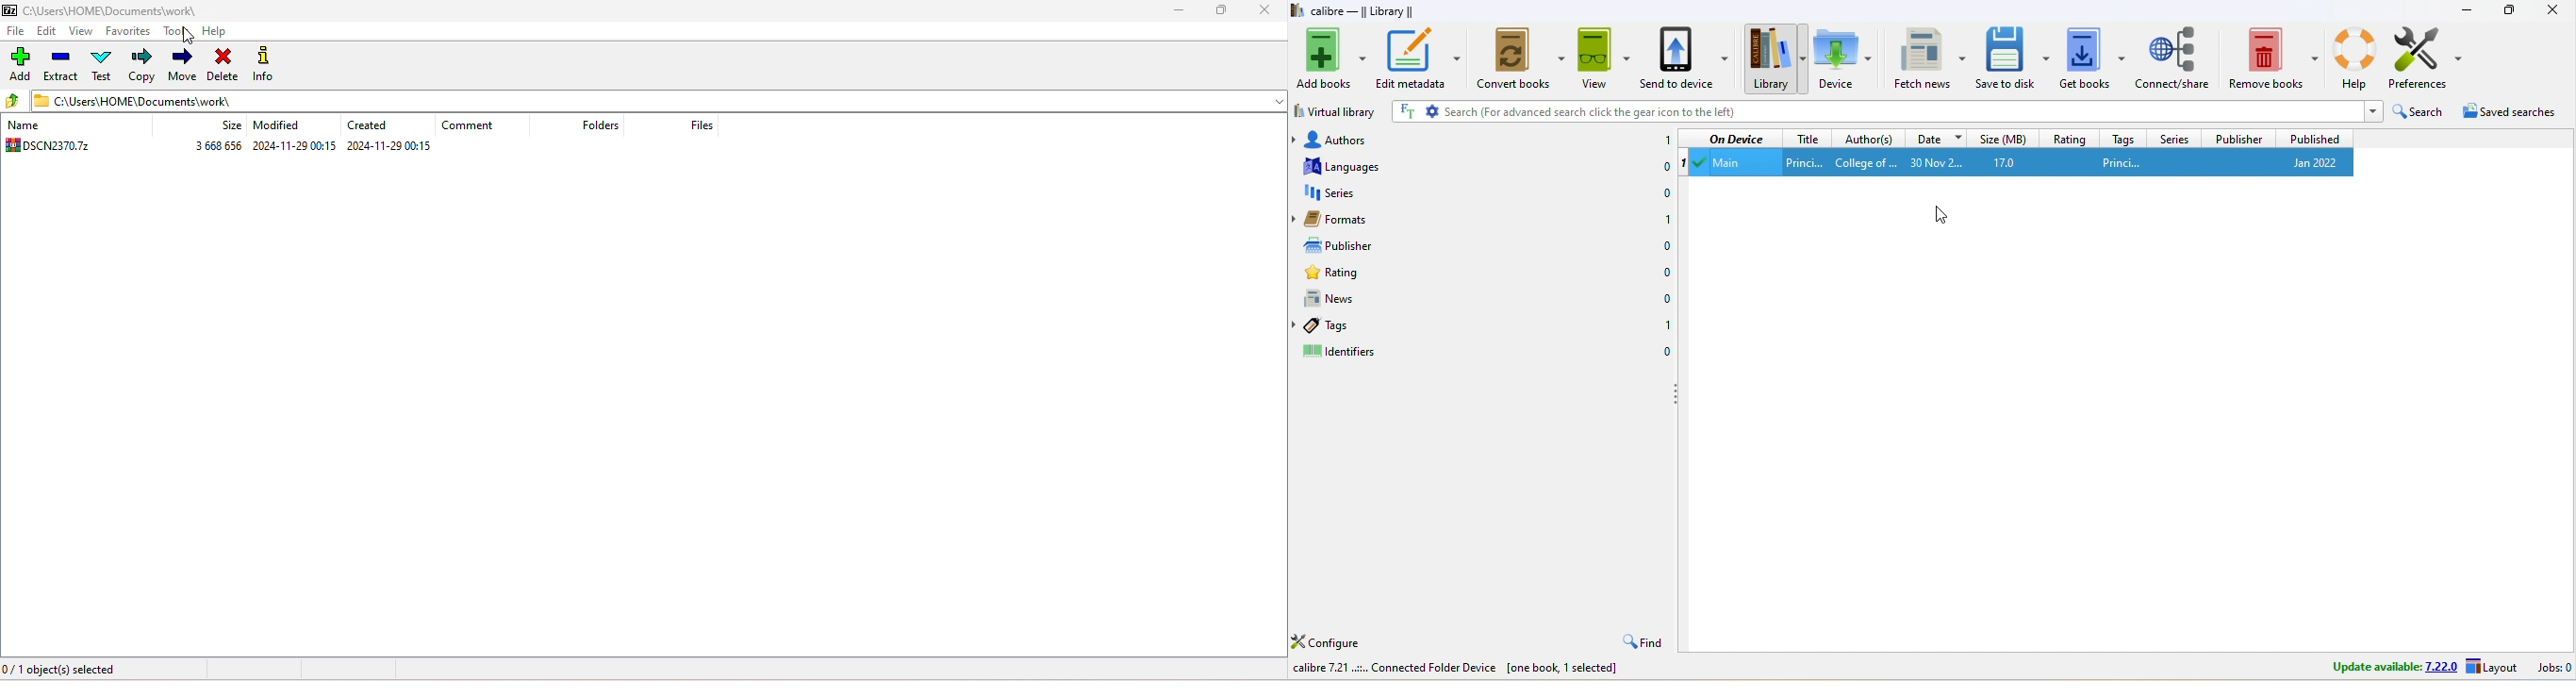 Image resolution: width=2576 pixels, height=700 pixels. Describe the element at coordinates (1345, 297) in the screenshot. I see `news` at that location.